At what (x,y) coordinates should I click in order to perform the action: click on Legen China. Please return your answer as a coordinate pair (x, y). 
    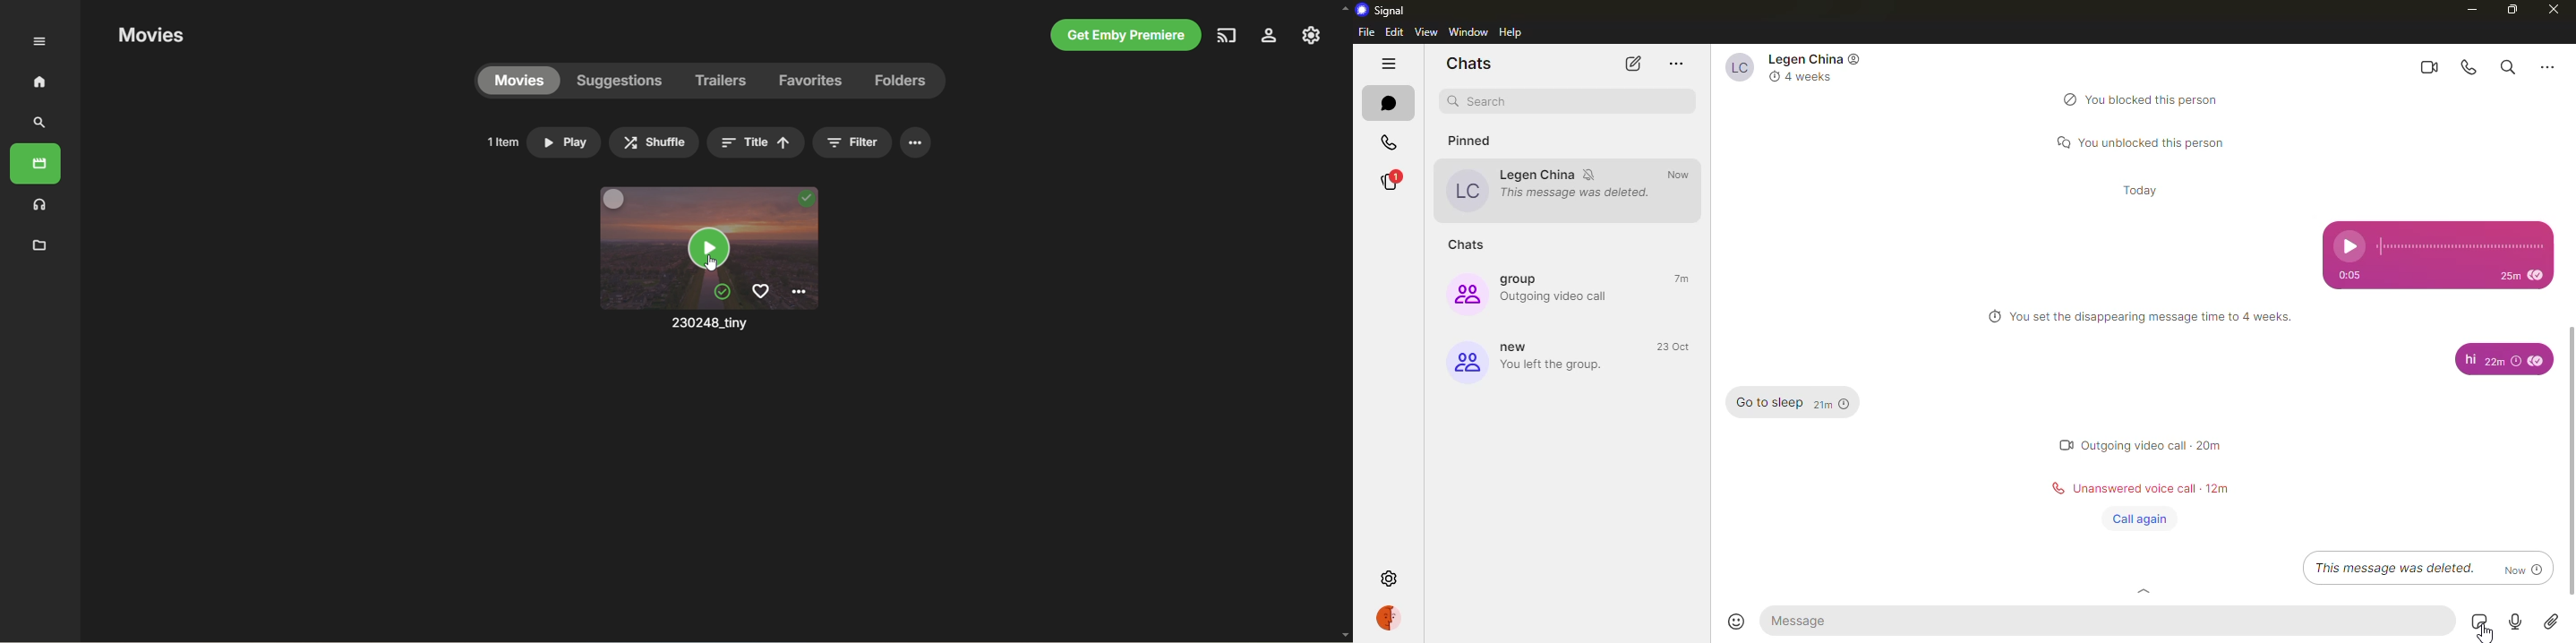
    Looking at the image, I should click on (1738, 68).